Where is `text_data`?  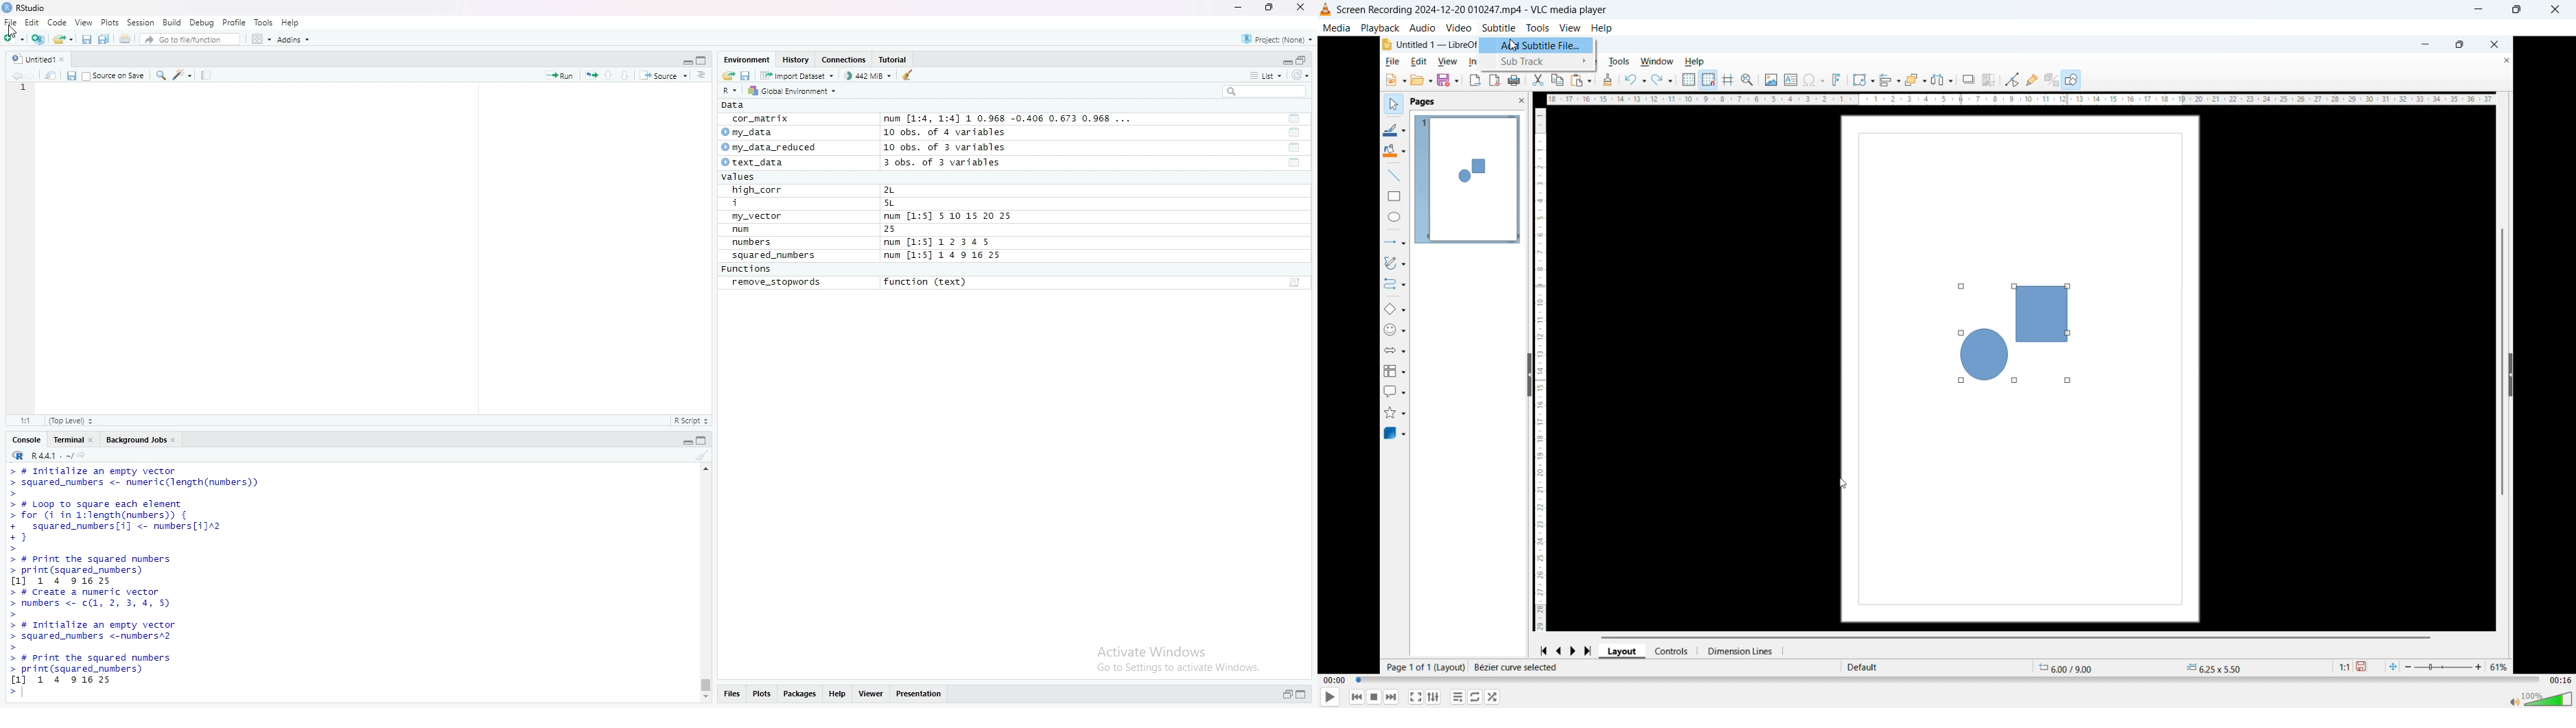 text_data is located at coordinates (758, 162).